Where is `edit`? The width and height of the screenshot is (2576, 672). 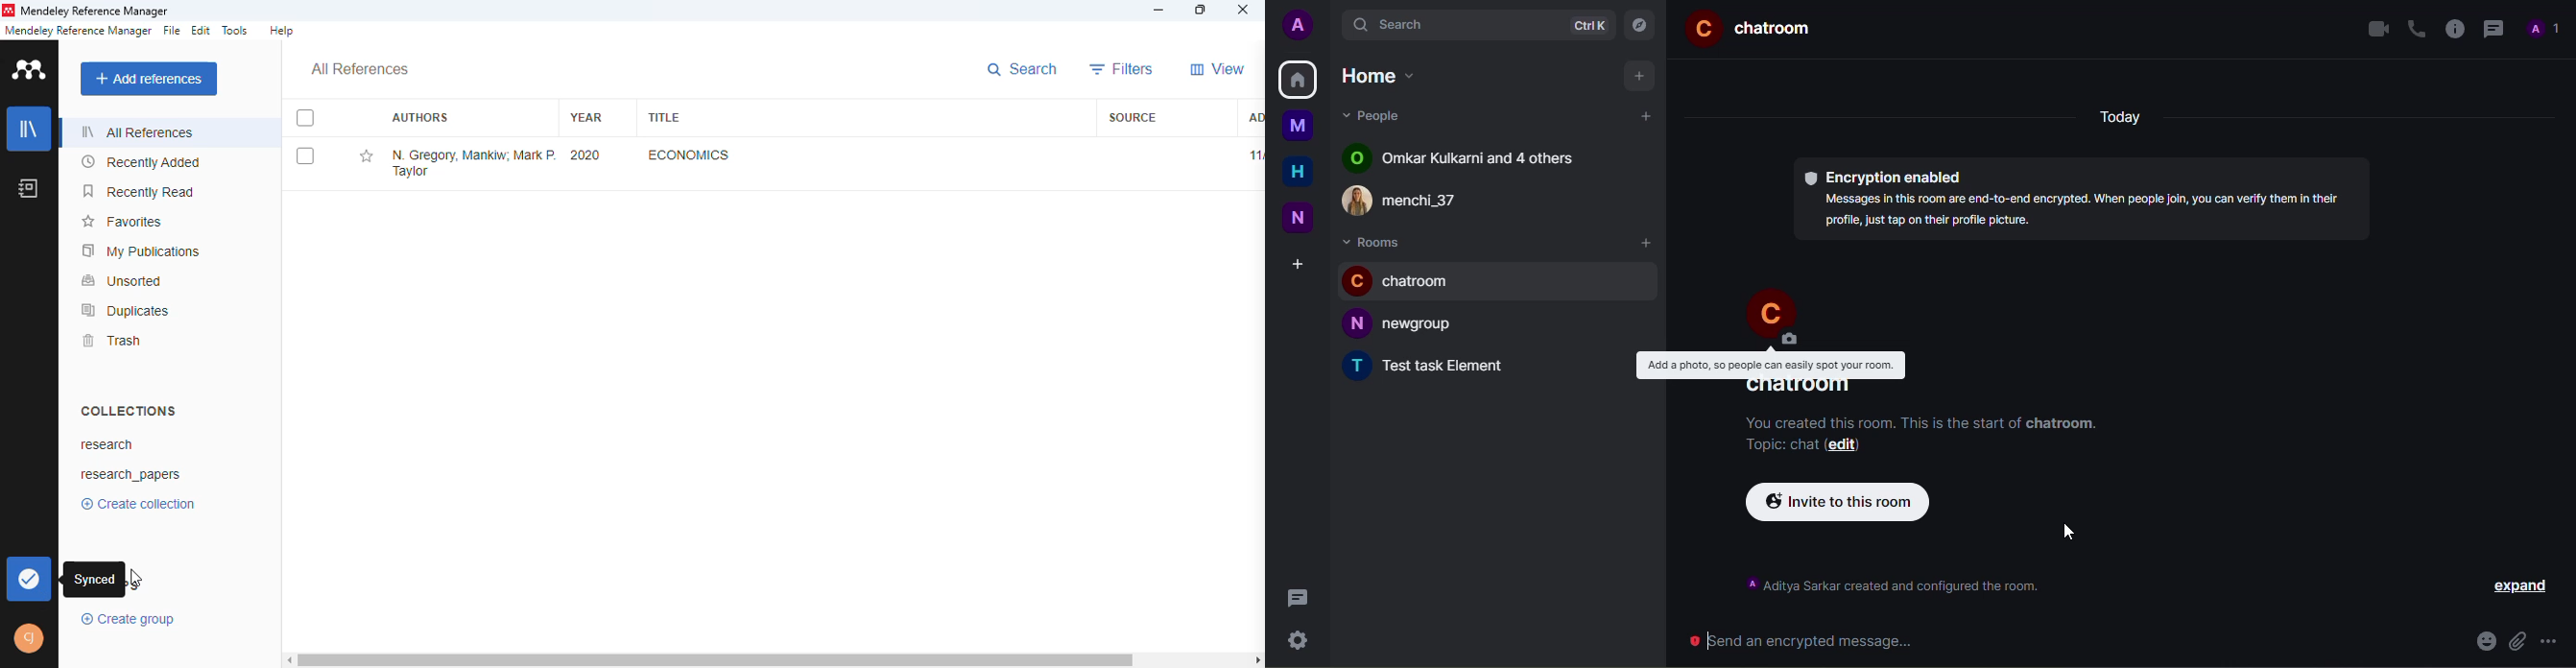
edit is located at coordinates (201, 31).